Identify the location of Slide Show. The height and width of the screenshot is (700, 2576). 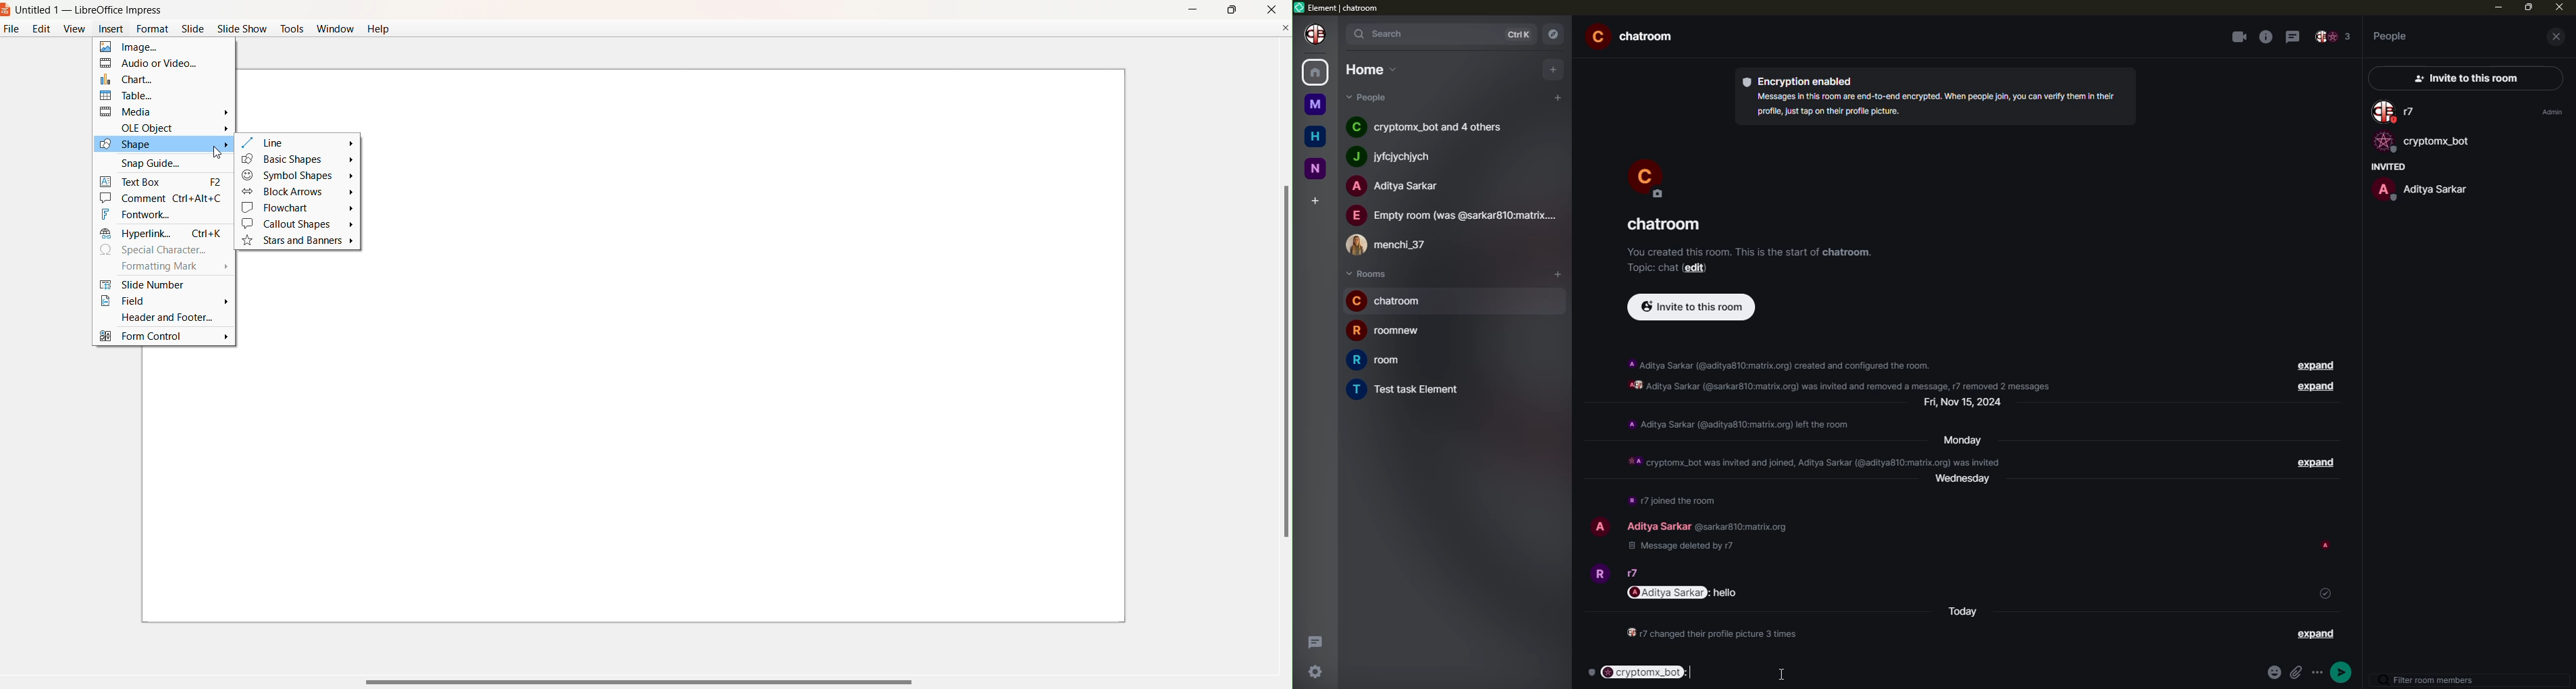
(242, 29).